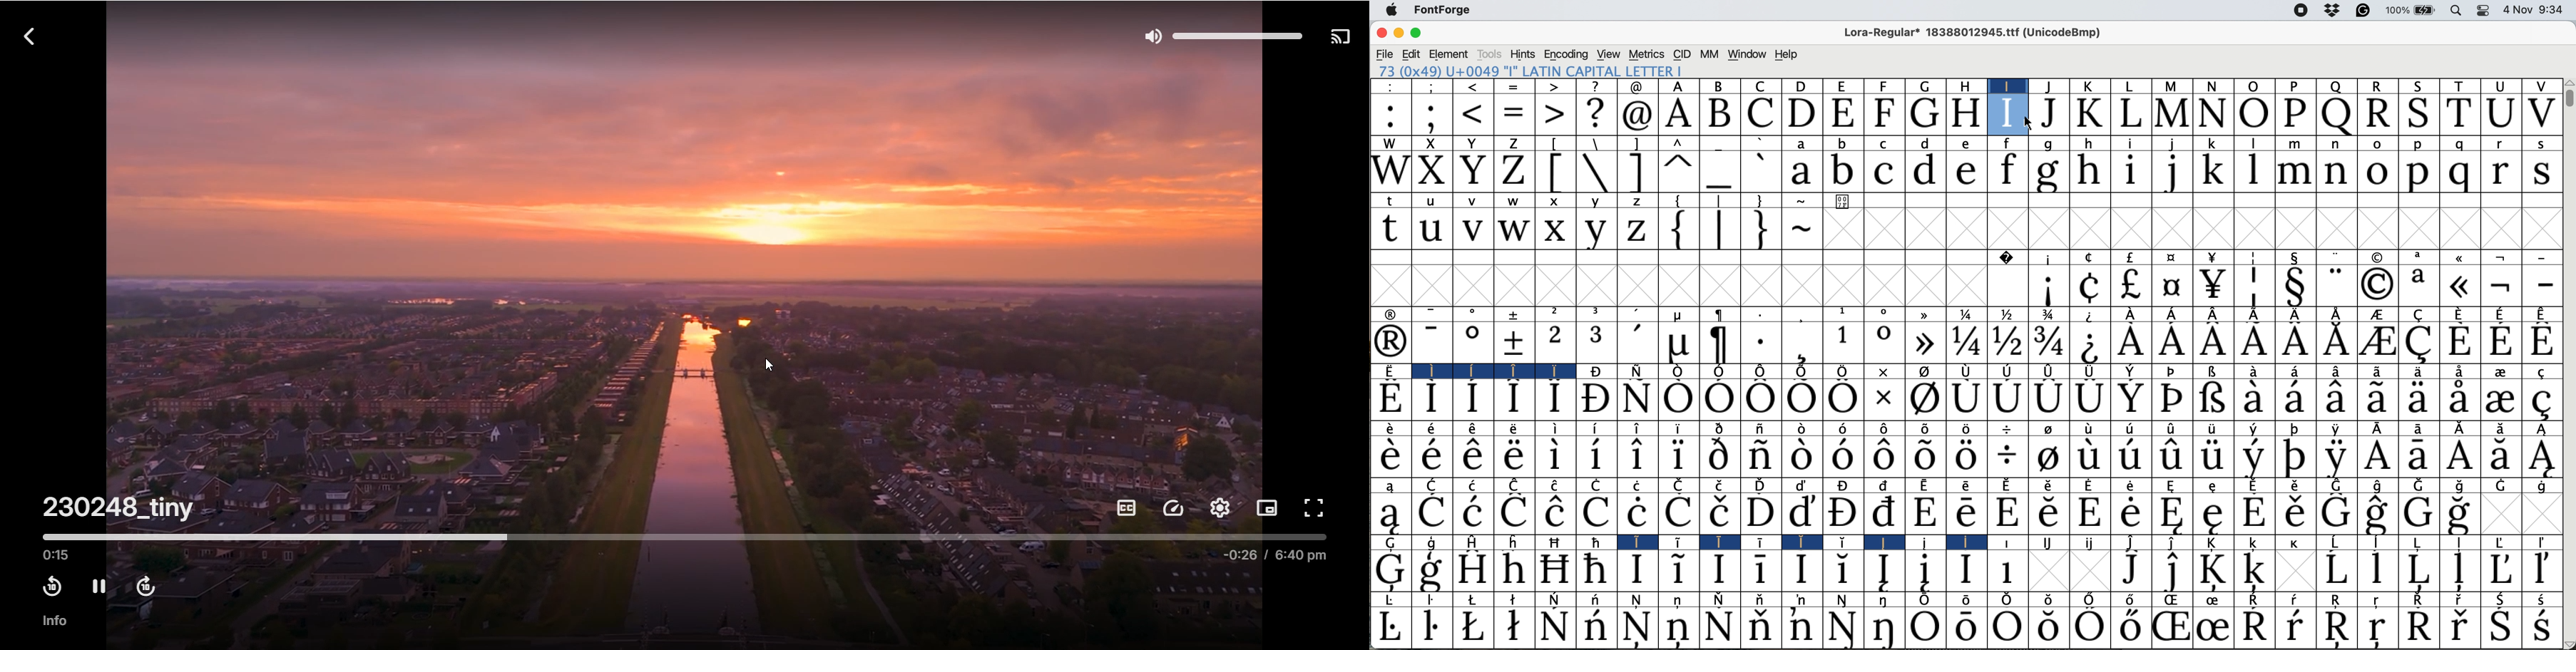  I want to click on Symbol, so click(2377, 456).